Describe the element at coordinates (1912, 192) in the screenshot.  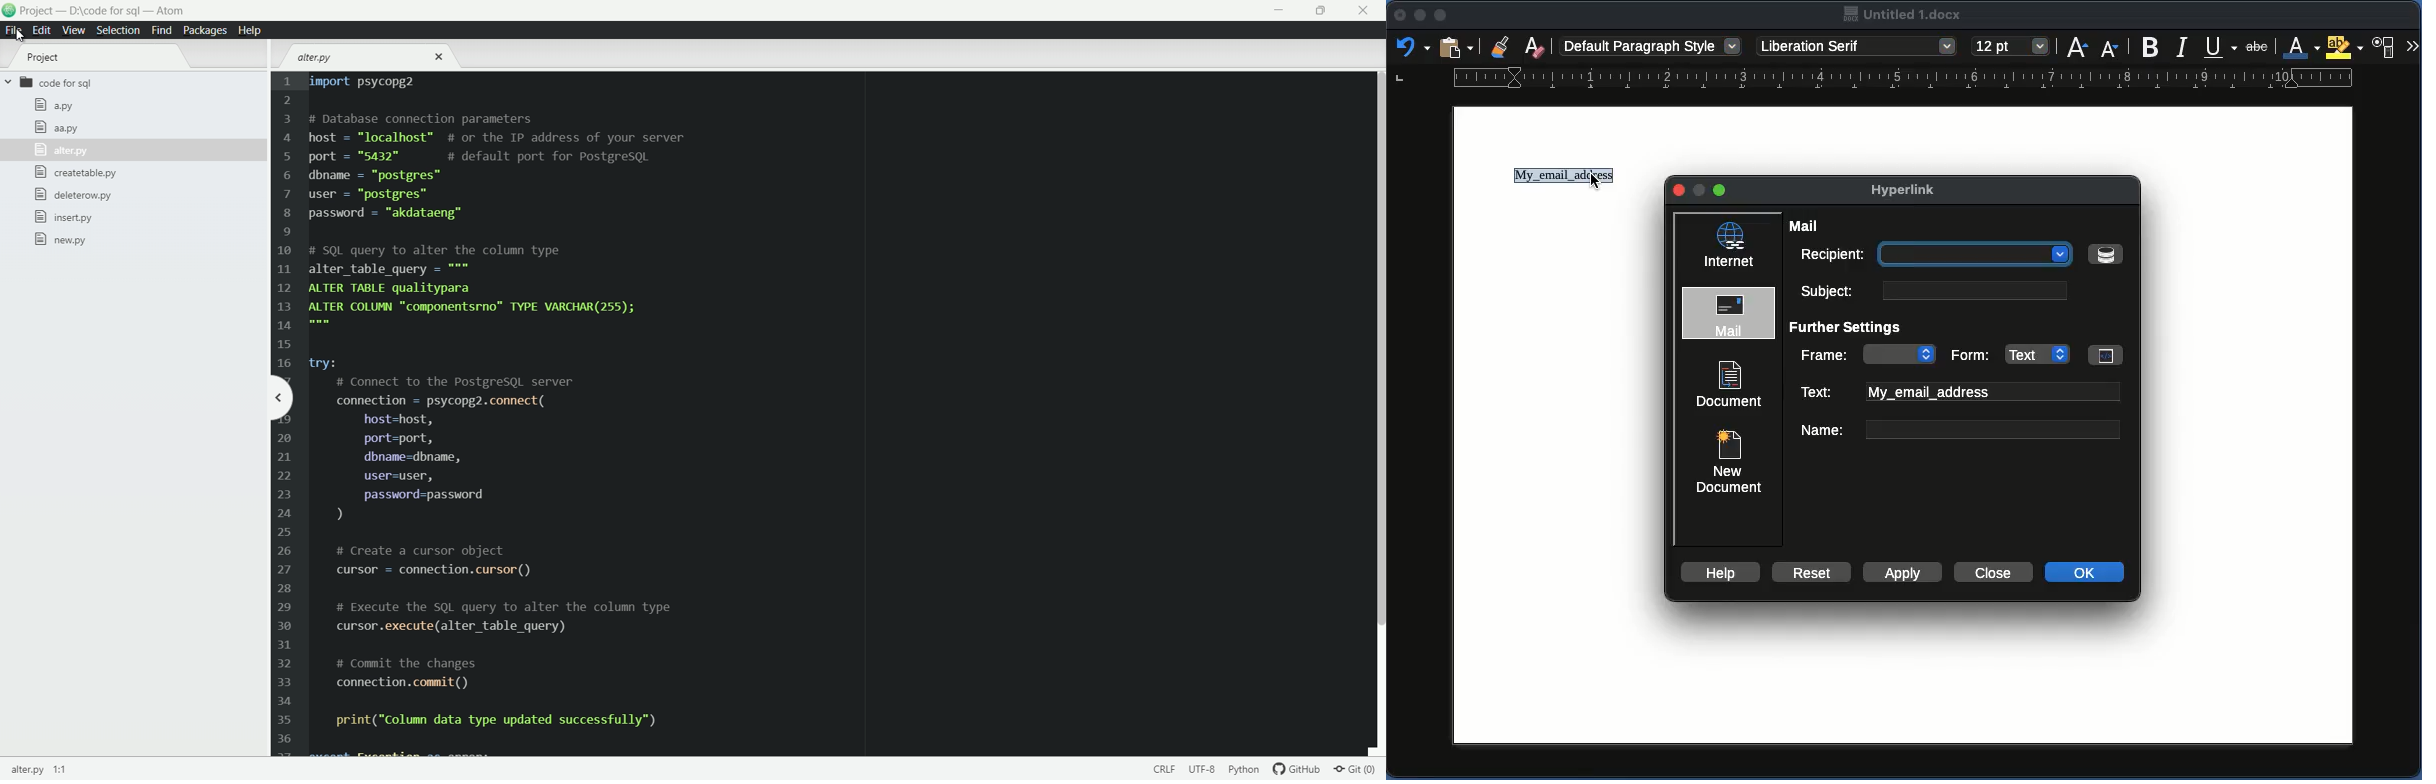
I see `Hyperlink` at that location.